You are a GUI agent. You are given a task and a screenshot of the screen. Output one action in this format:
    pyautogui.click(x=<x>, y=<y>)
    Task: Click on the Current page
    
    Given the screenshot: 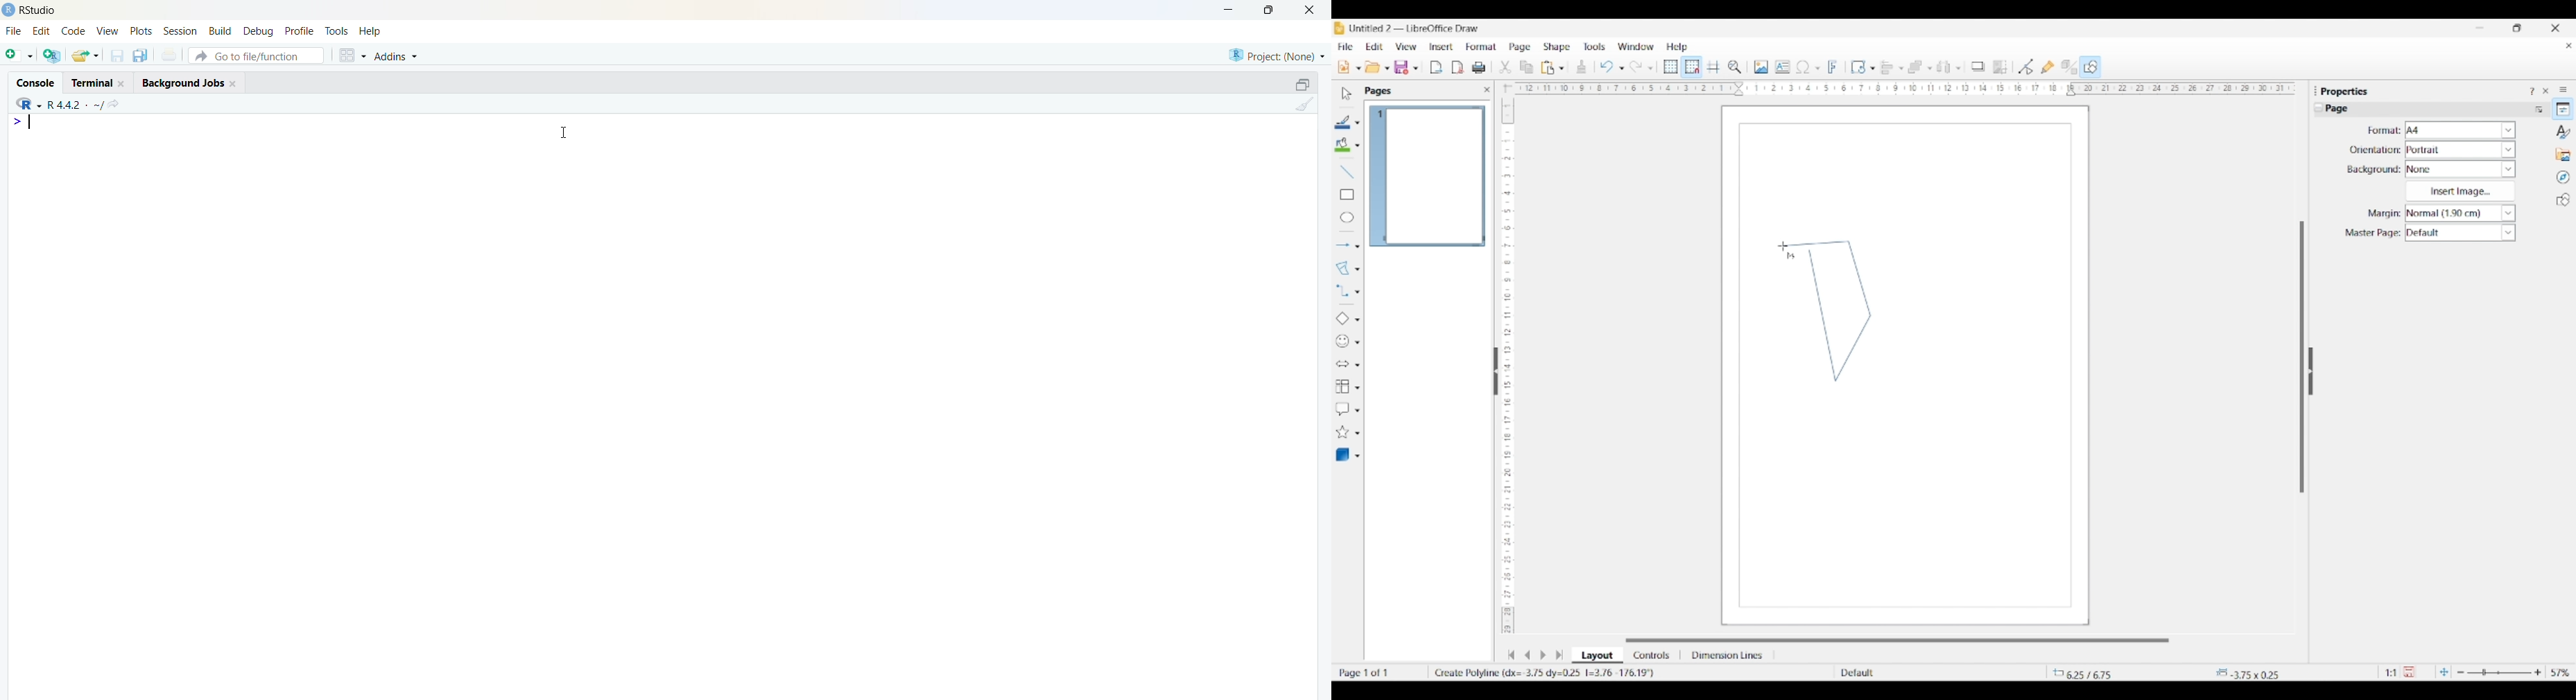 What is the action you would take?
    pyautogui.click(x=1427, y=176)
    